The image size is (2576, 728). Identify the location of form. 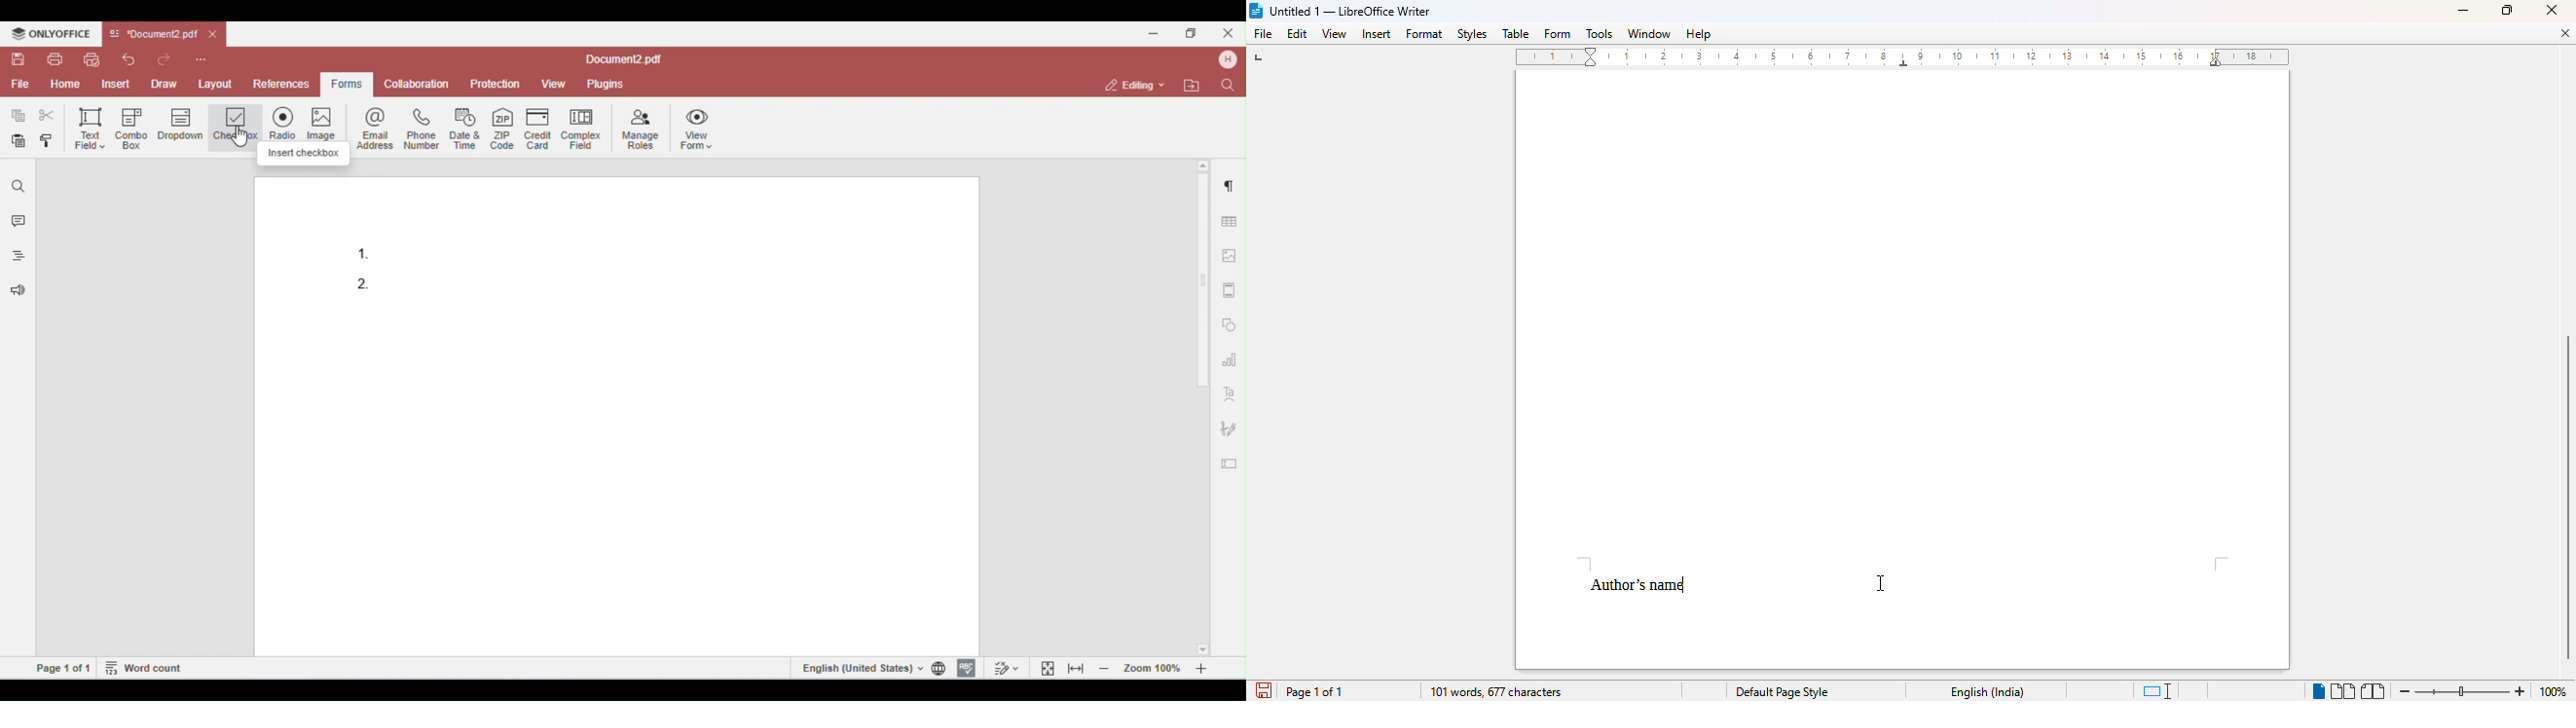
(1557, 34).